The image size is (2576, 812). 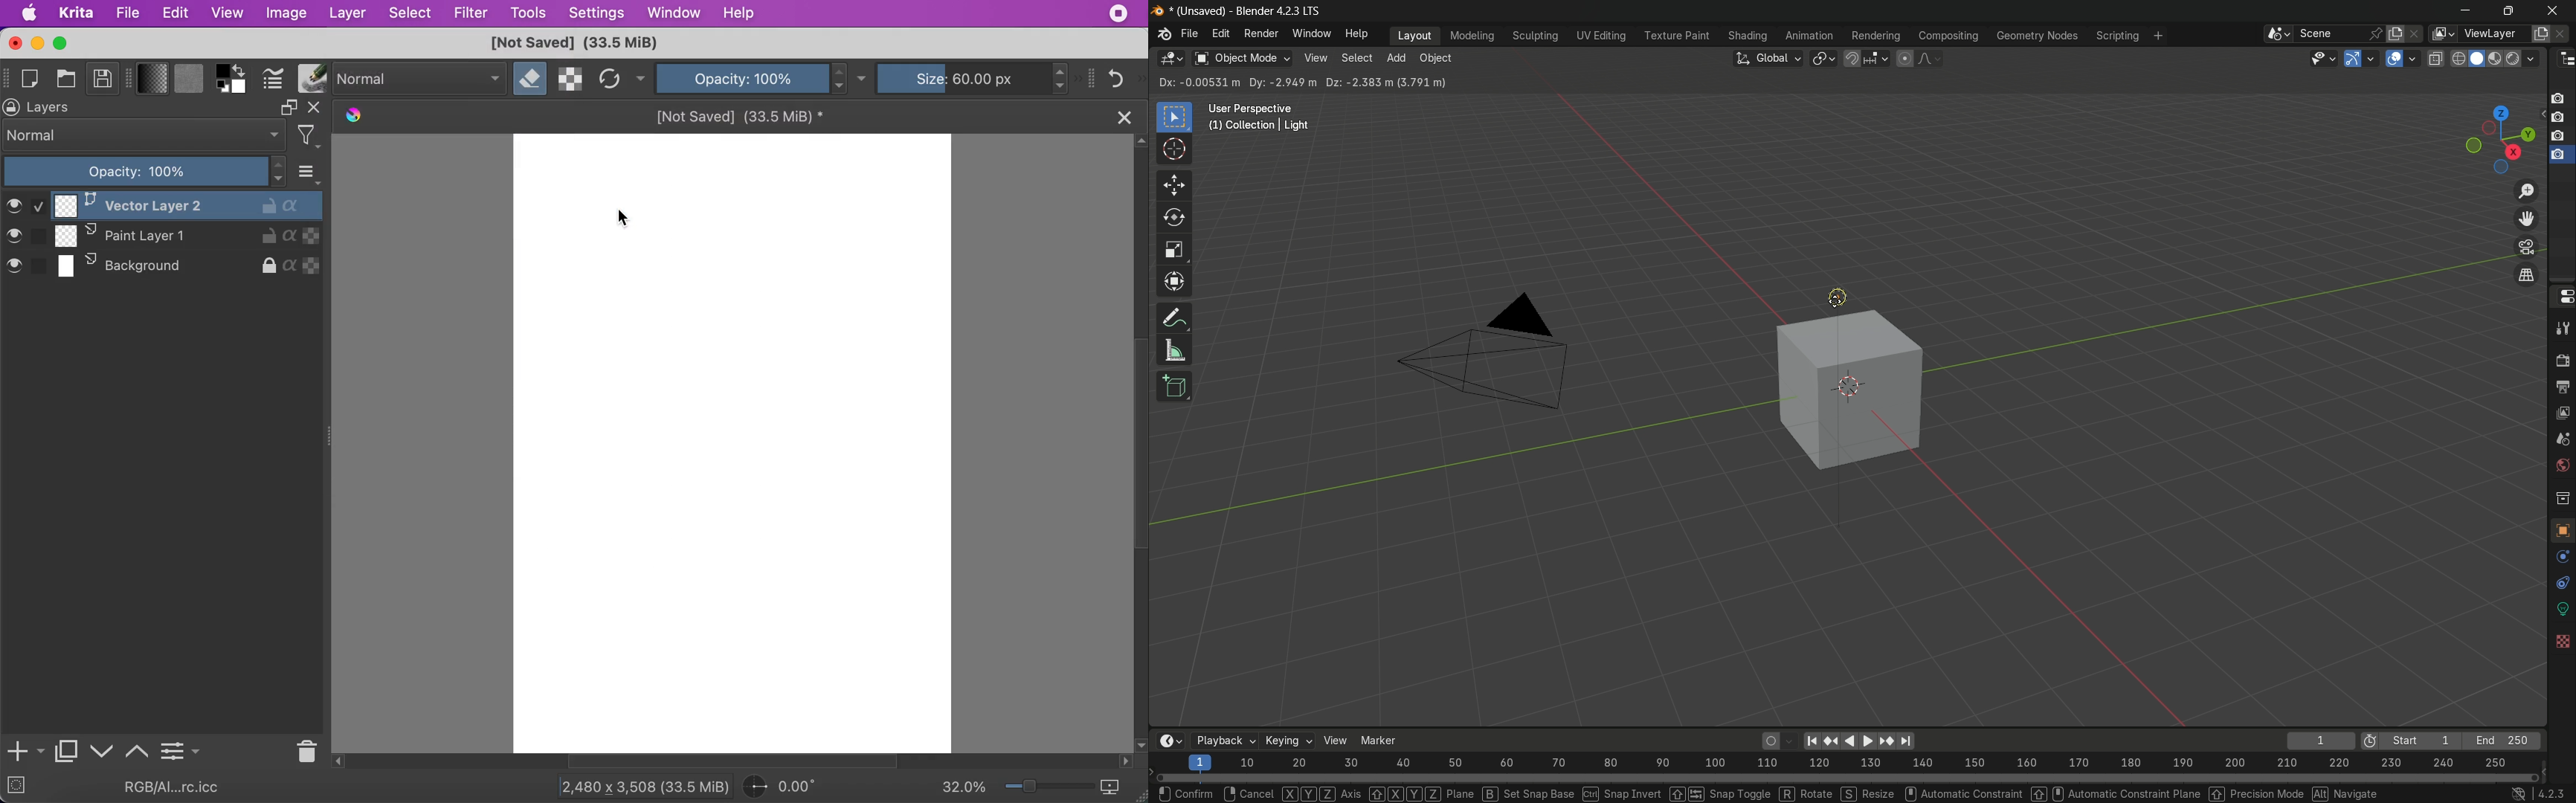 I want to click on proportional editing falloff, so click(x=1931, y=58).